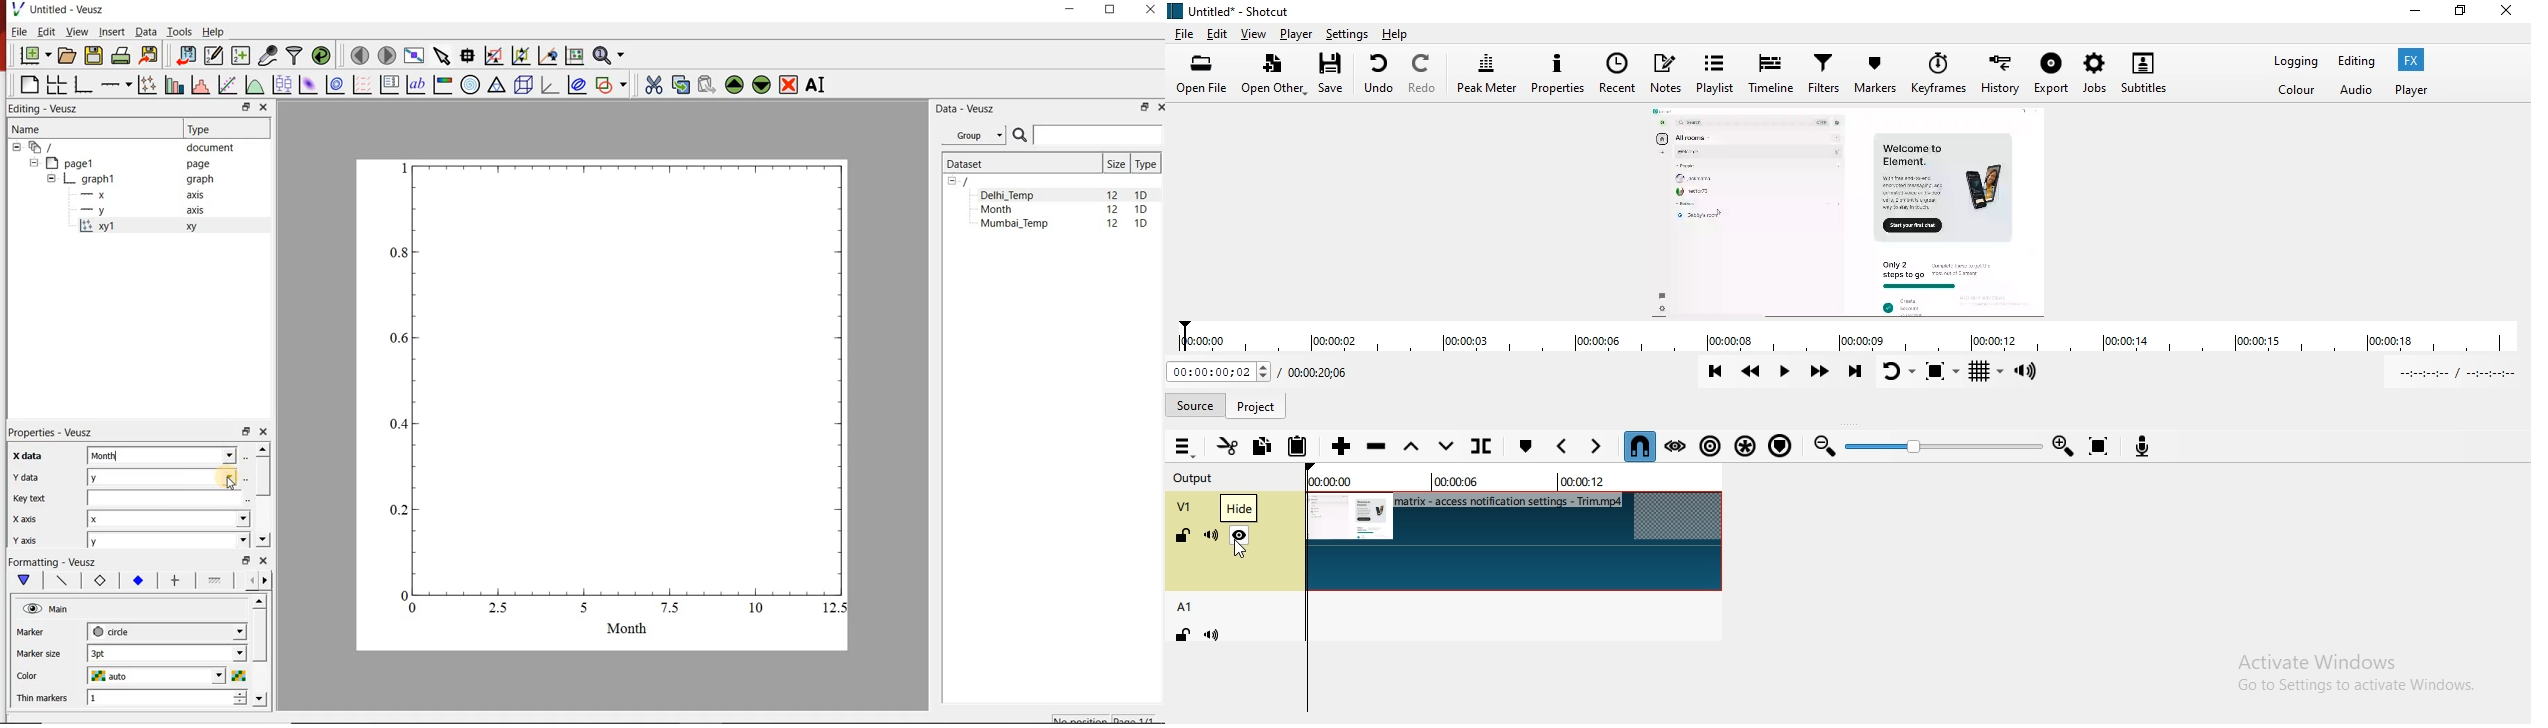  I want to click on copy the selected widget, so click(679, 85).